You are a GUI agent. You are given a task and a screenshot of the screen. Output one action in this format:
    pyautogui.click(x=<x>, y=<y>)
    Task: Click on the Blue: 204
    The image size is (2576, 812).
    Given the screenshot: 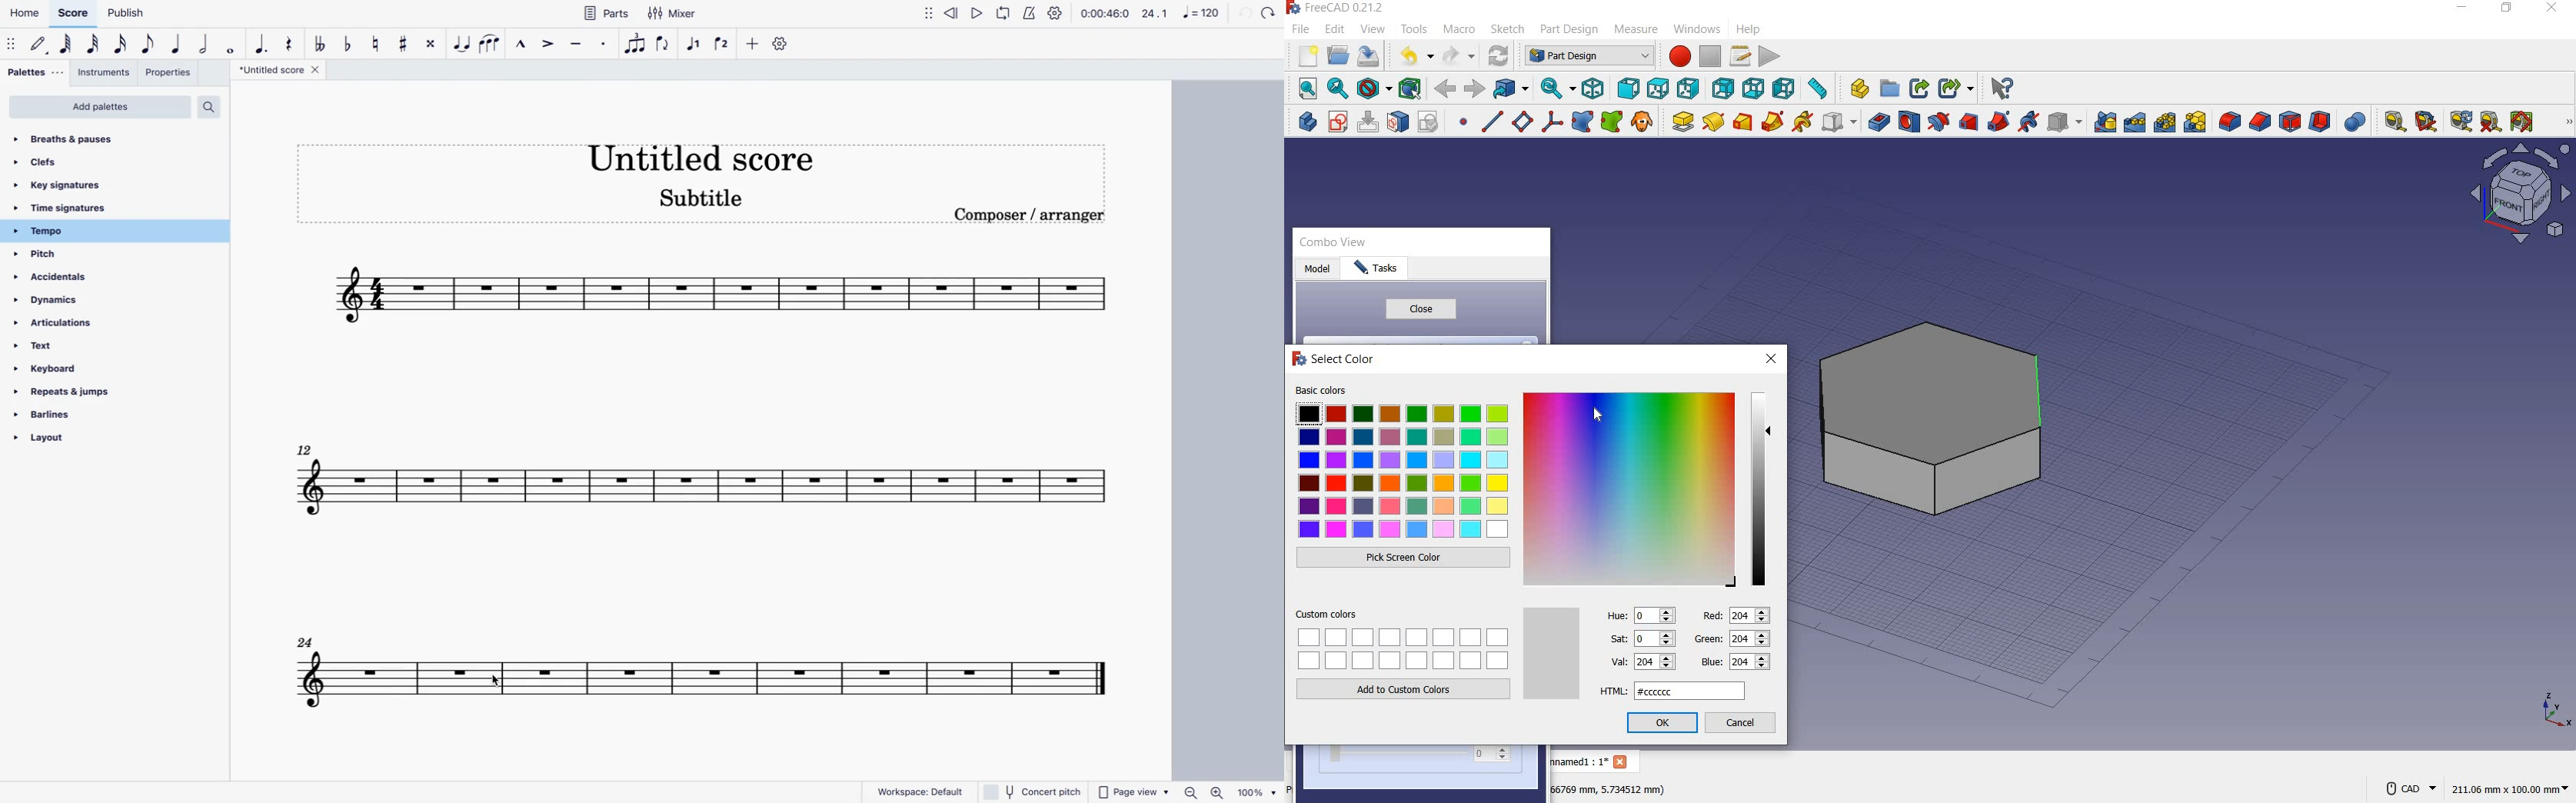 What is the action you would take?
    pyautogui.click(x=1733, y=662)
    